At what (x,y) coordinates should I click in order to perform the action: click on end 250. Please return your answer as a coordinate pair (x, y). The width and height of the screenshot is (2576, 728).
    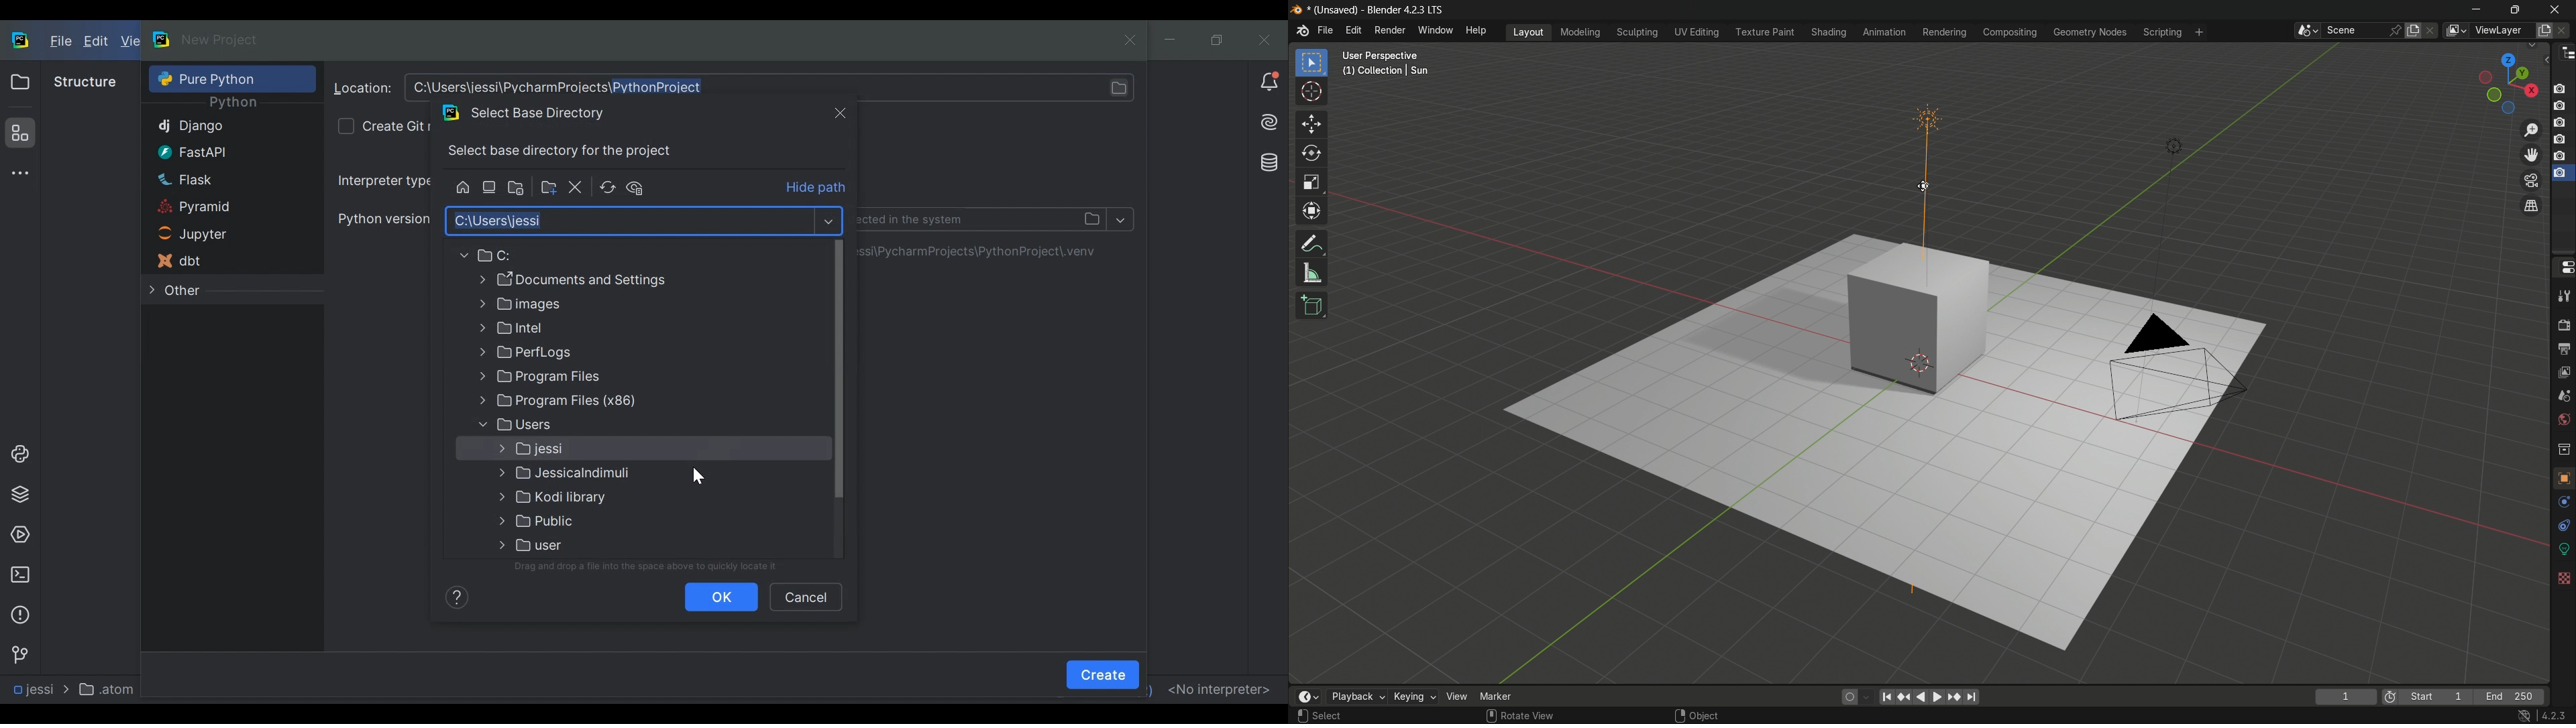
    Looking at the image, I should click on (2513, 696).